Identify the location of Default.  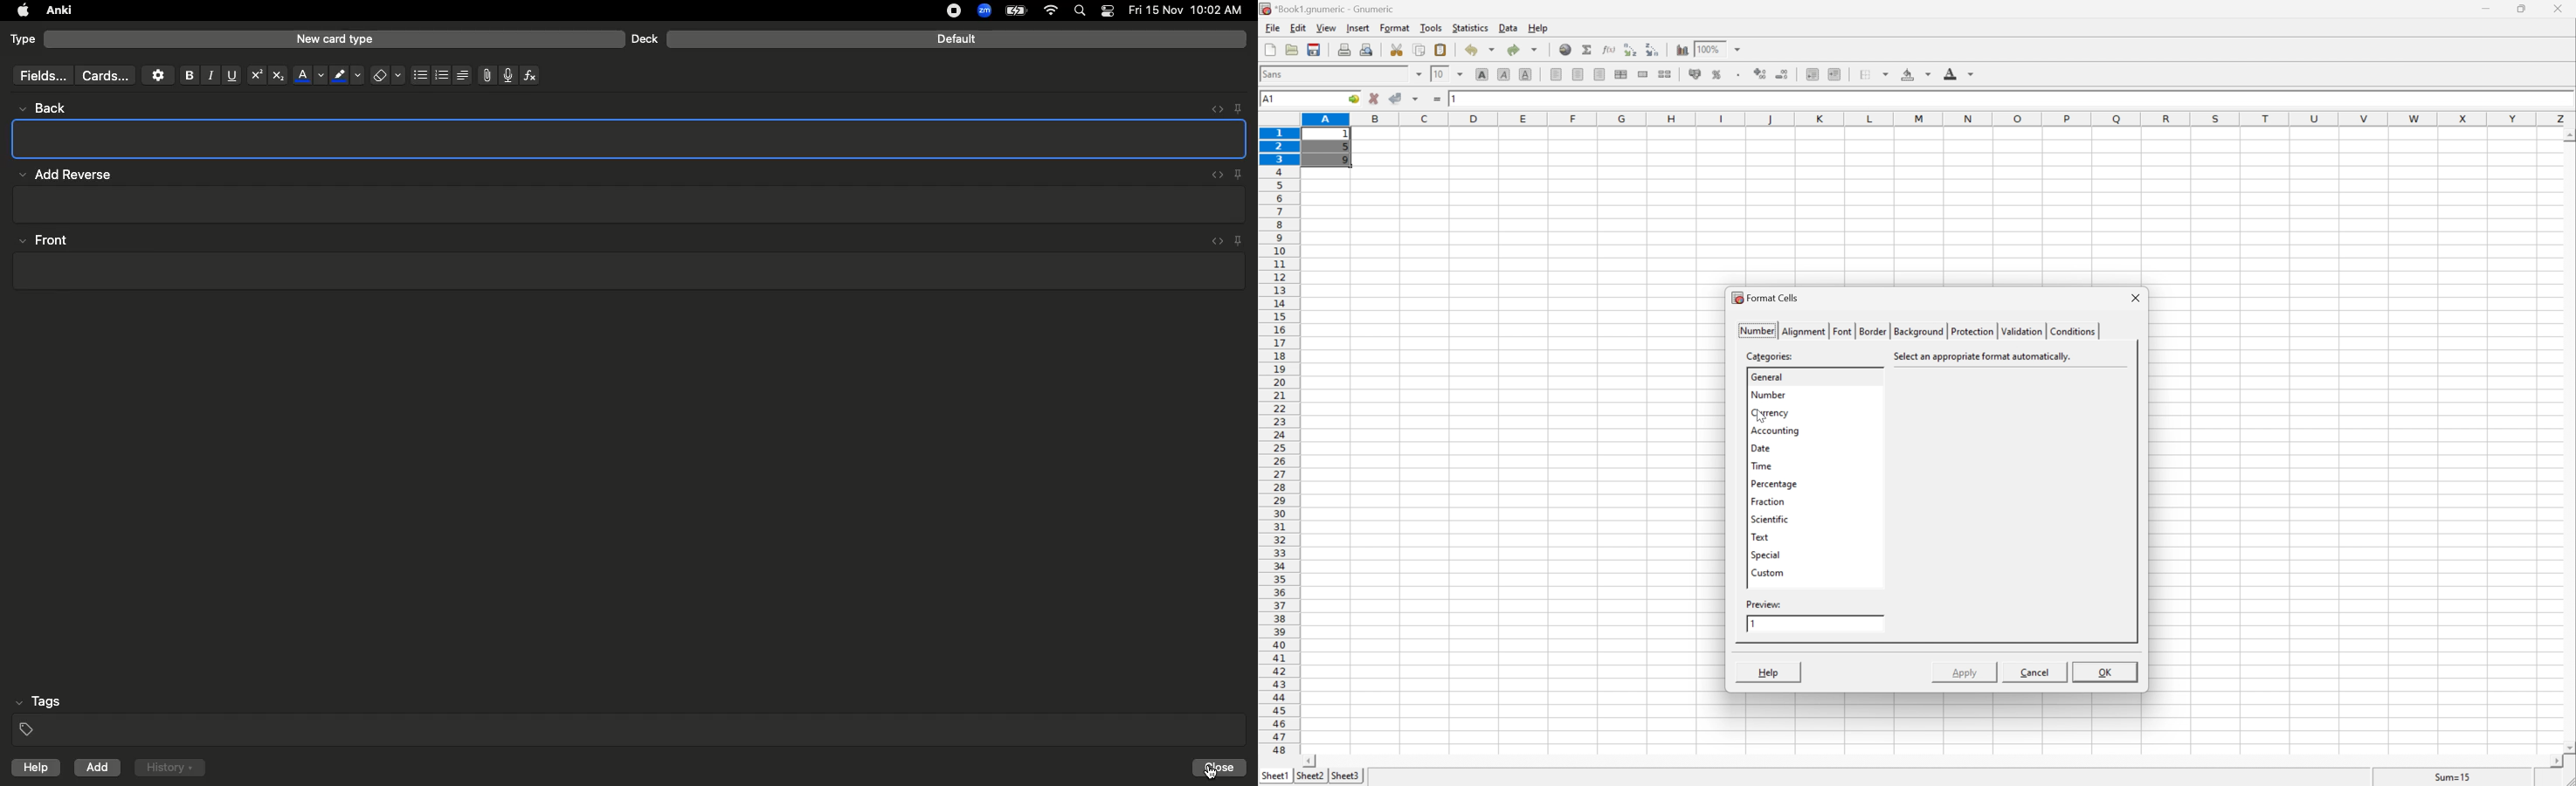
(957, 39).